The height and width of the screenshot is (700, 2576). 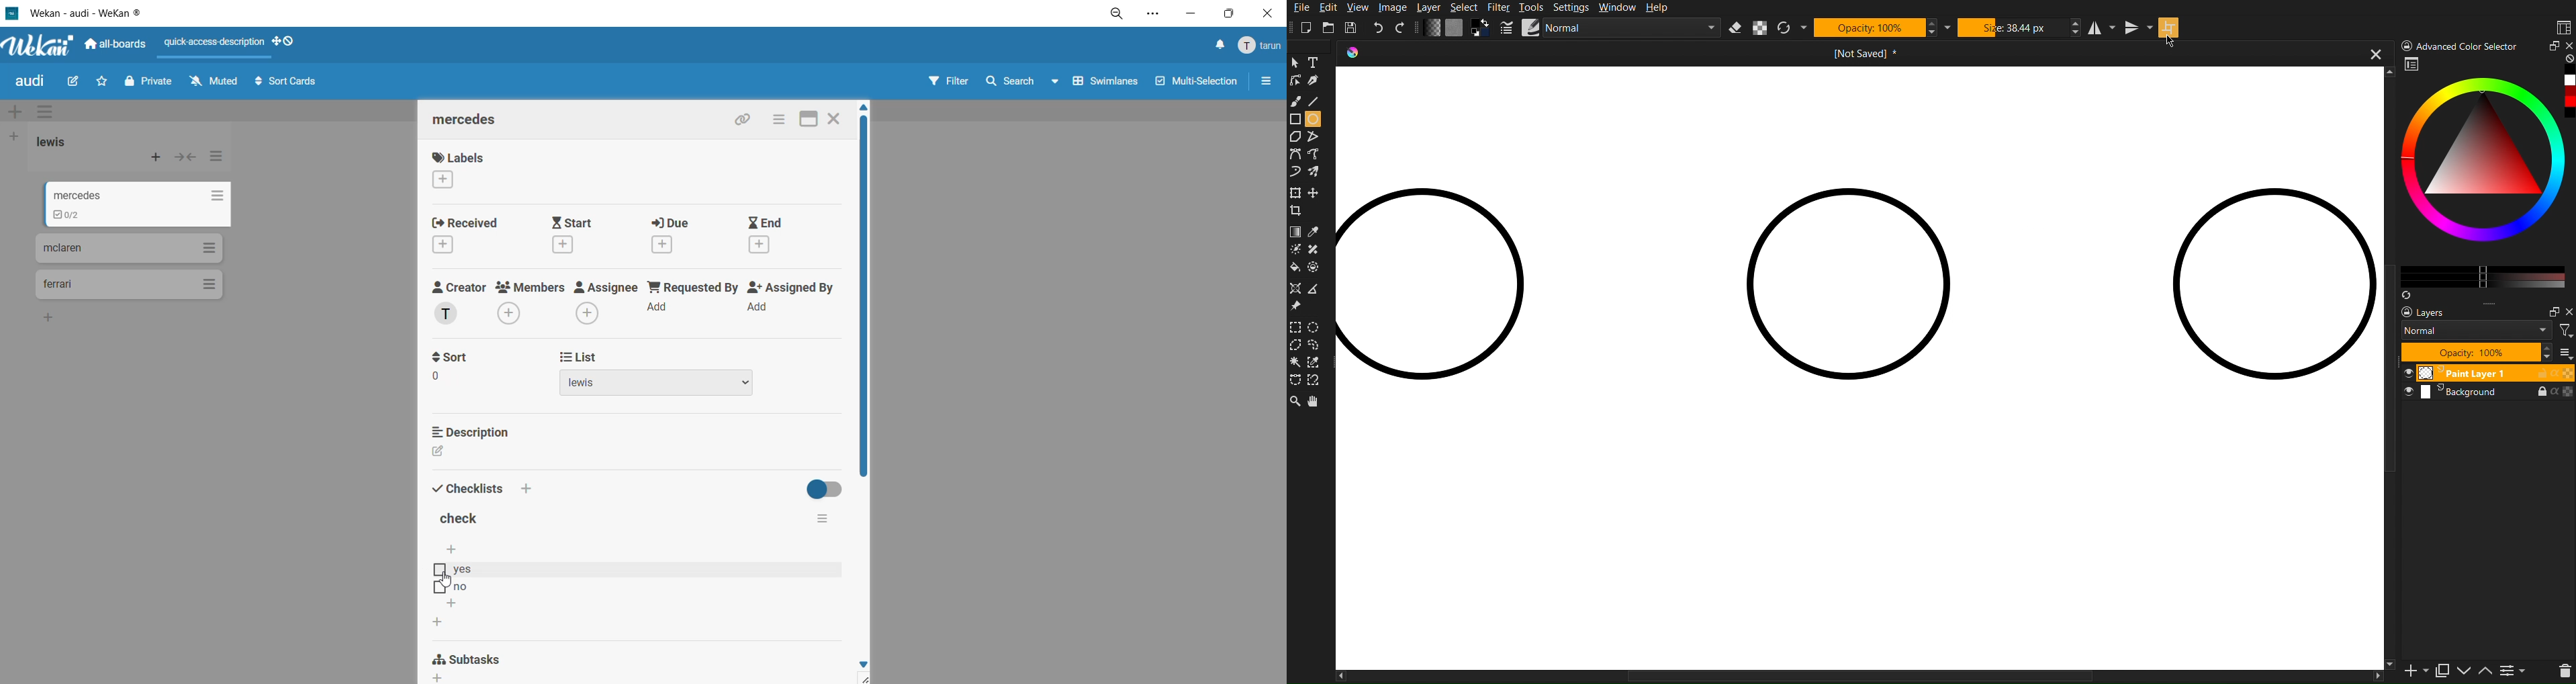 I want to click on edit, so click(x=446, y=451).